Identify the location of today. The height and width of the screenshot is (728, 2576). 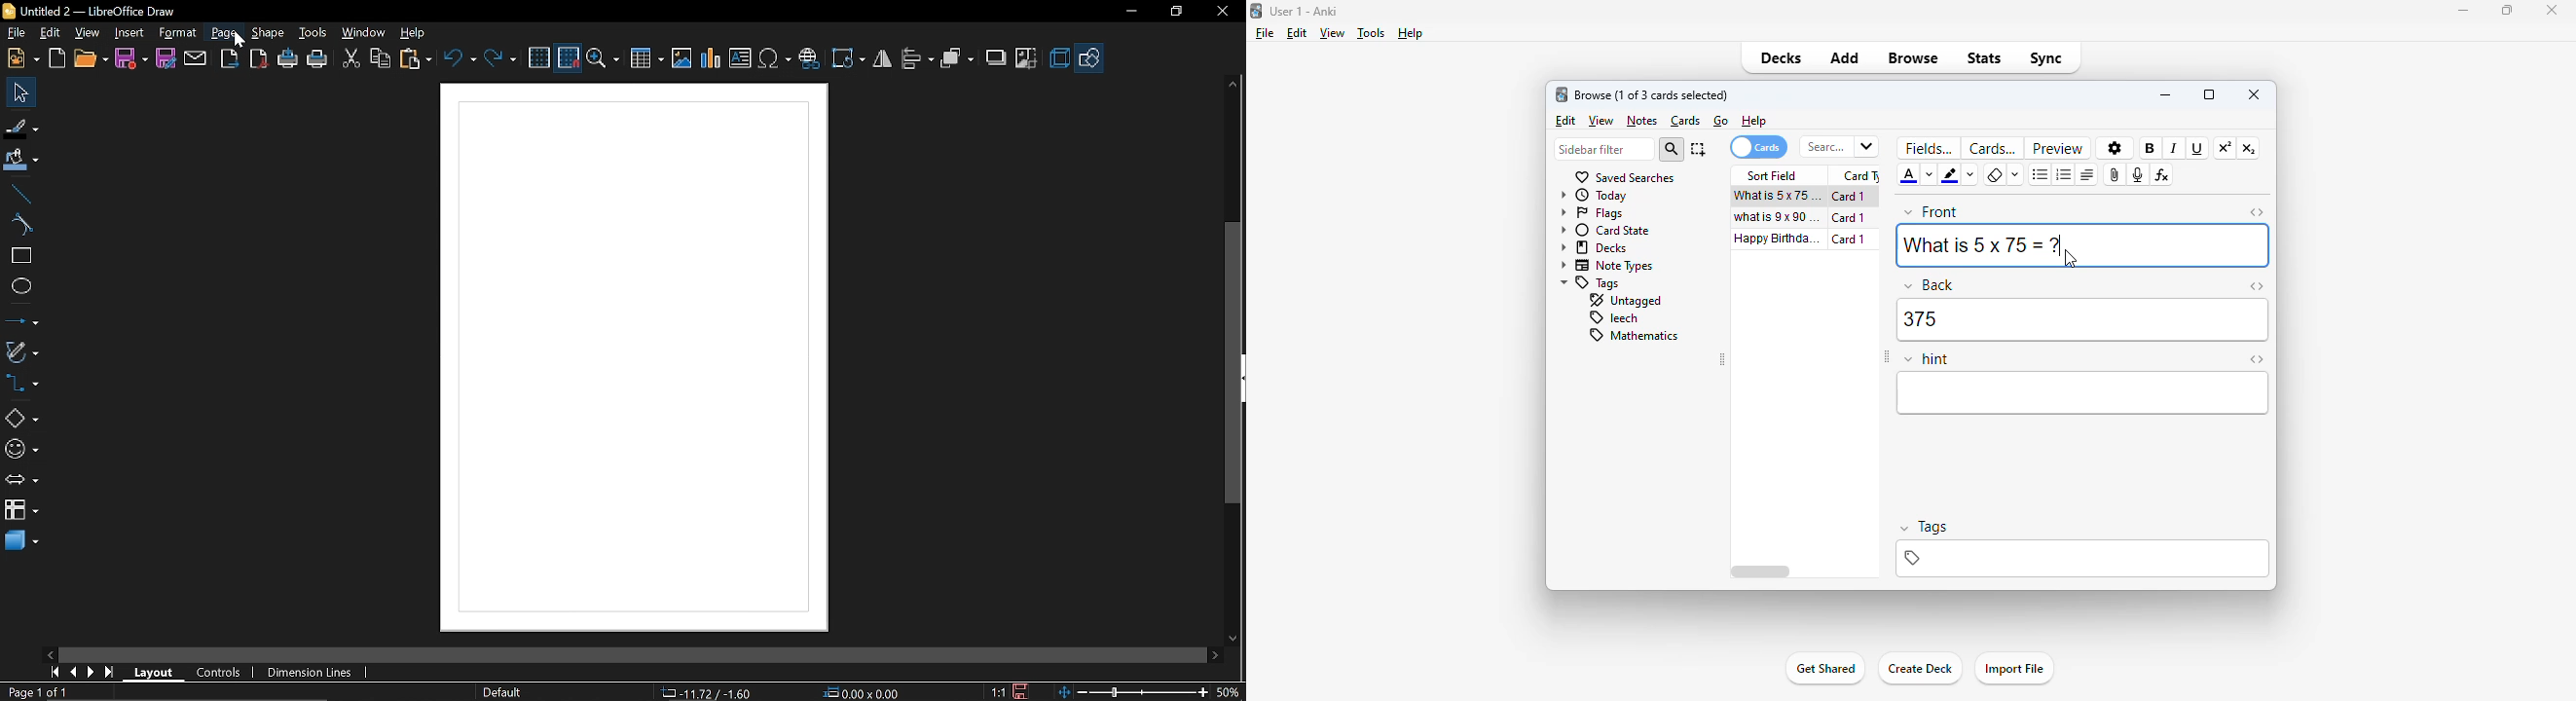
(1593, 196).